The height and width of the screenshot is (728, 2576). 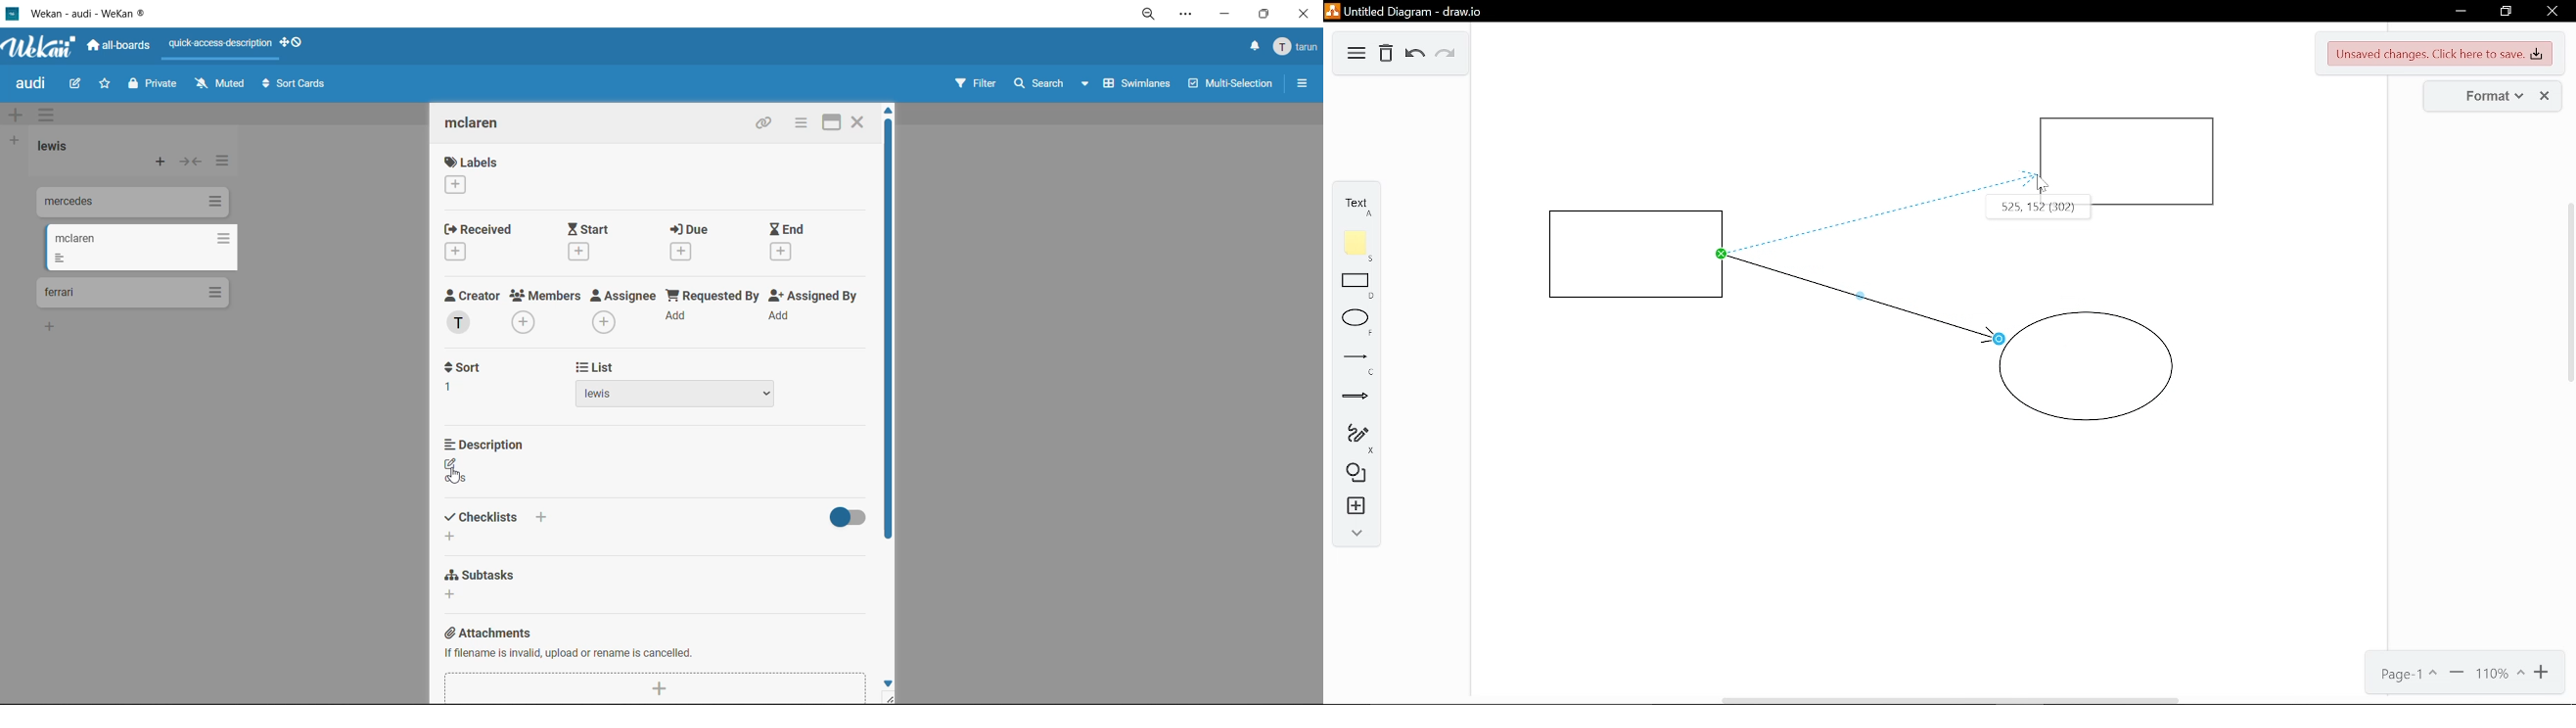 What do you see at coordinates (2406, 675) in the screenshot?
I see `Page 1` at bounding box center [2406, 675].